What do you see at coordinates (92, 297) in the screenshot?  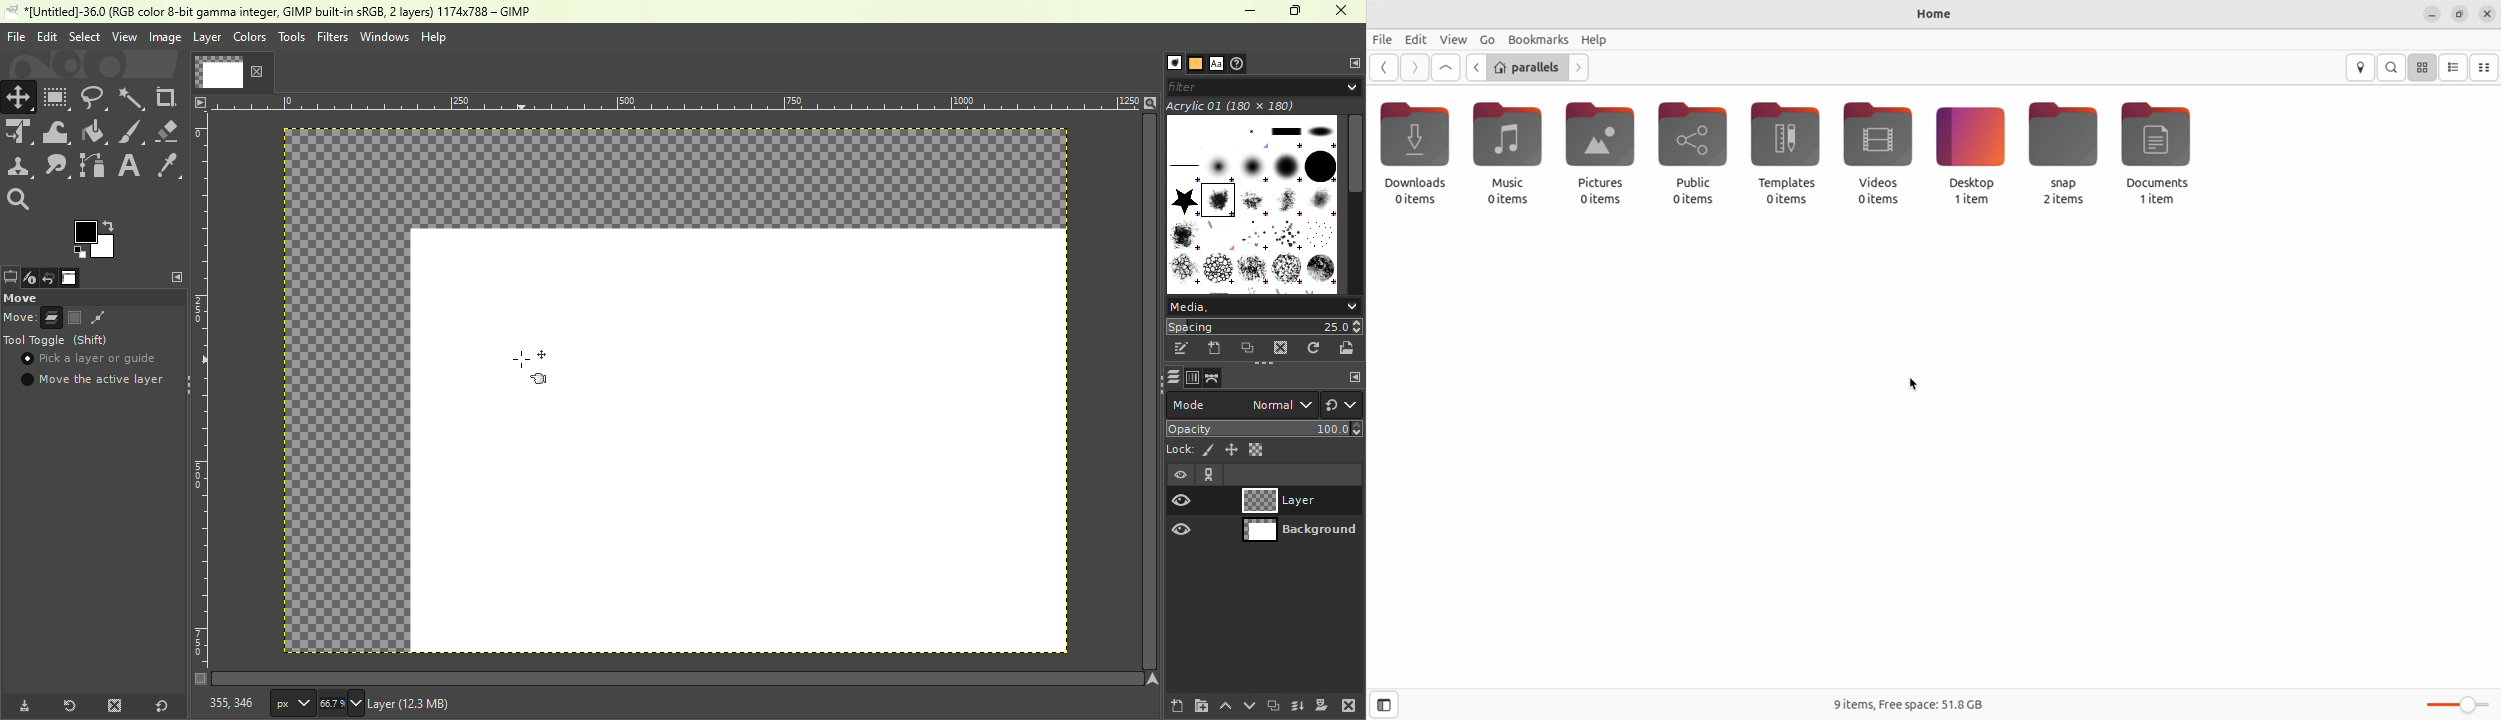 I see `Free select` at bounding box center [92, 297].